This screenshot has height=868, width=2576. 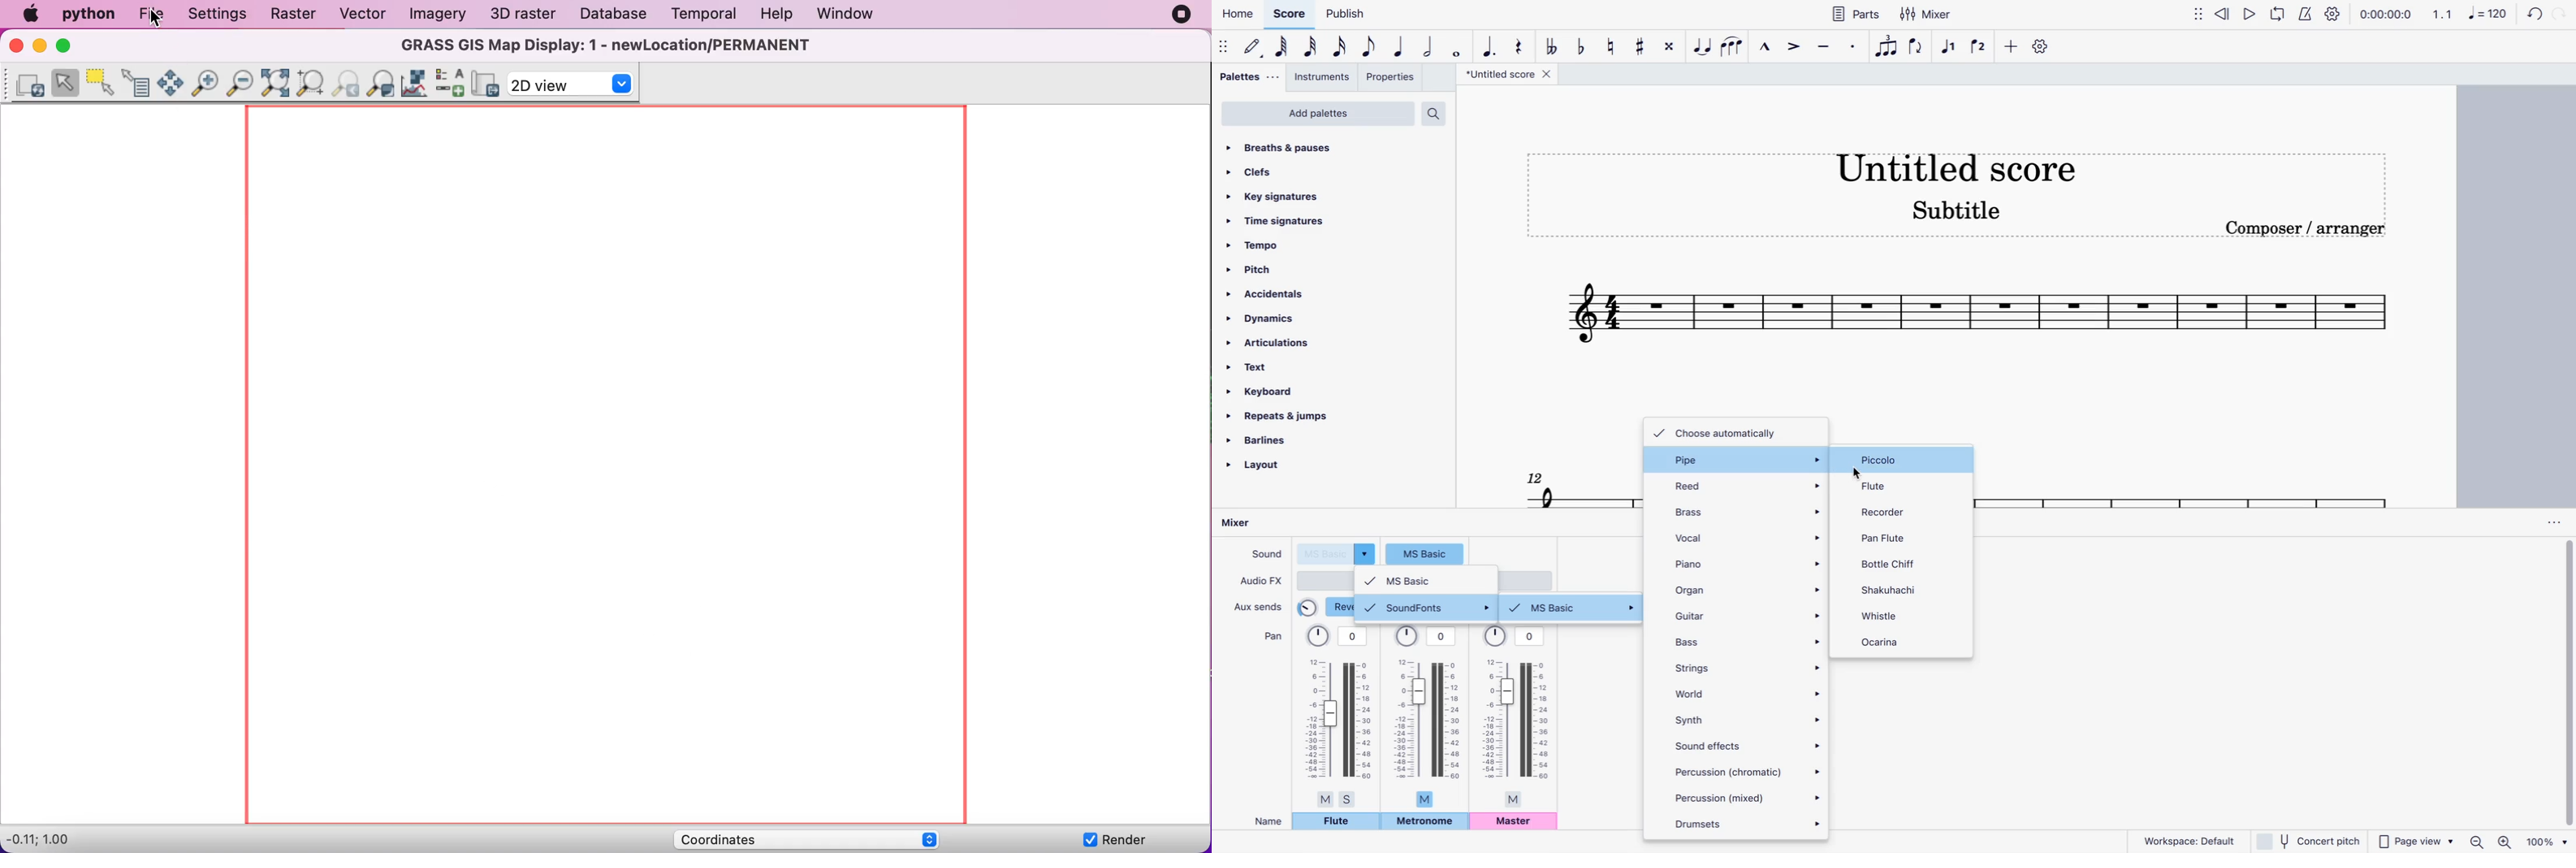 I want to click on 64th note, so click(x=1283, y=47).